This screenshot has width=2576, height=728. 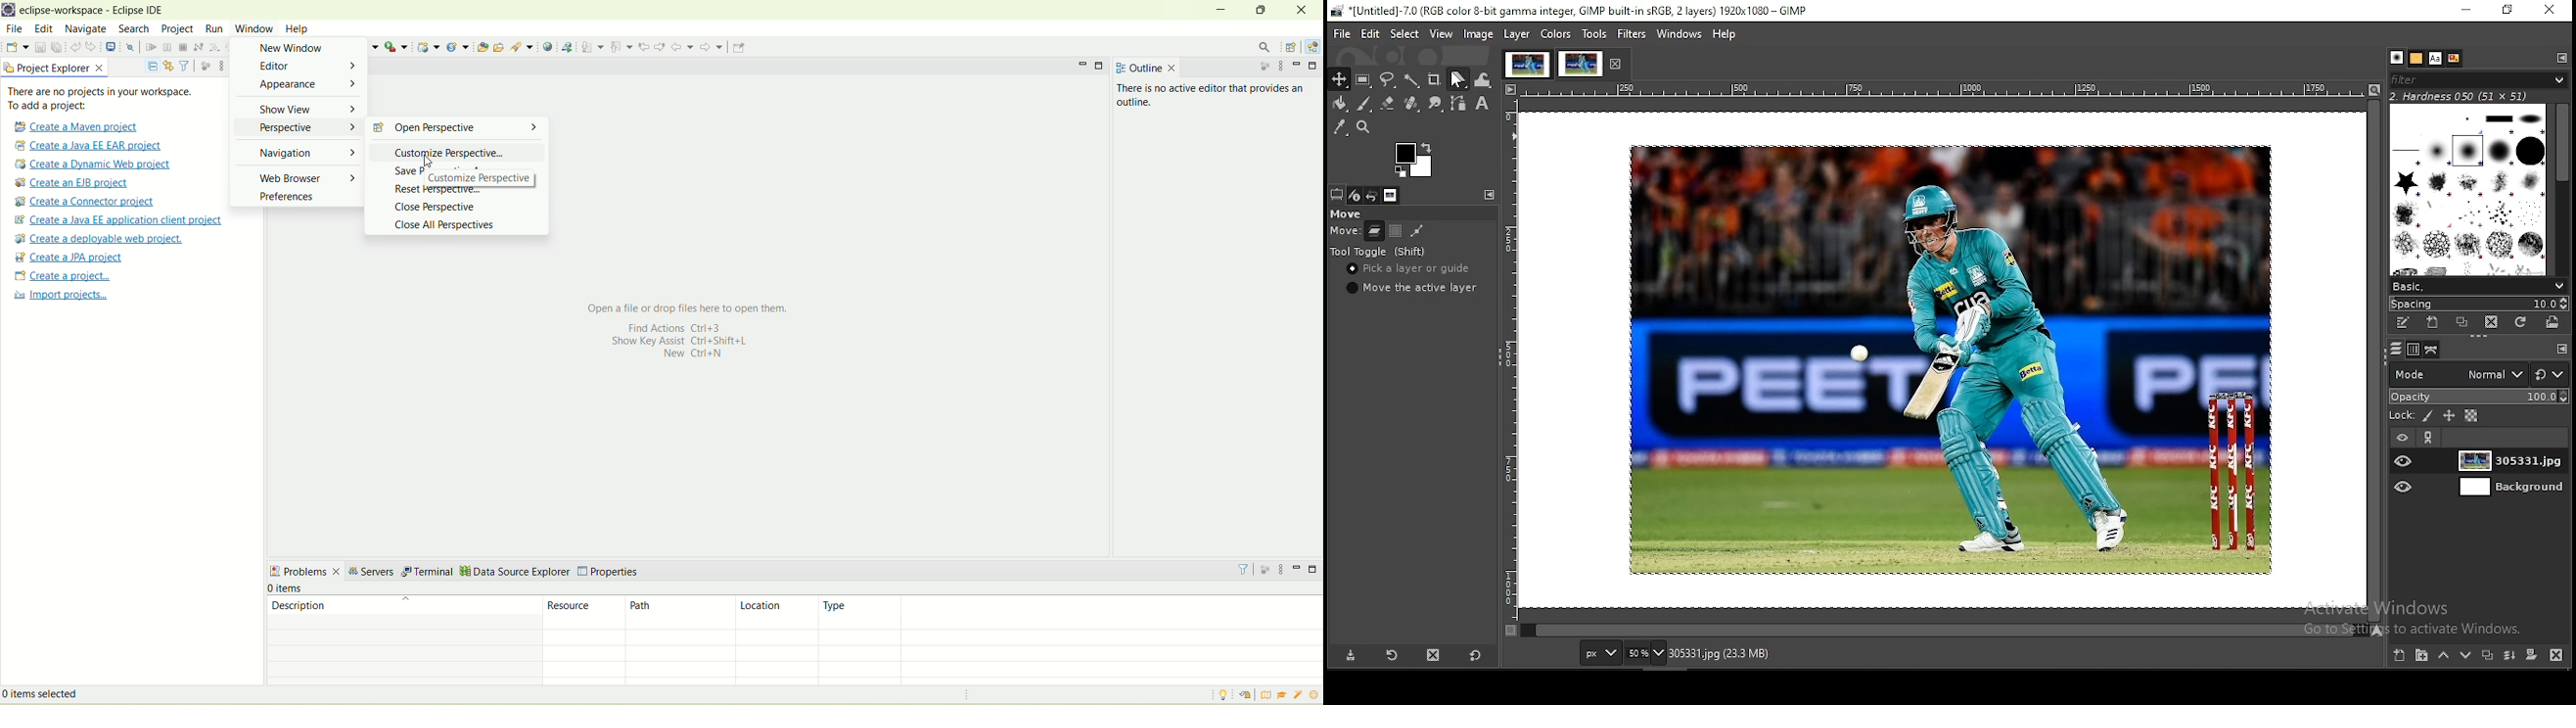 I want to click on delete this brush, so click(x=2491, y=322).